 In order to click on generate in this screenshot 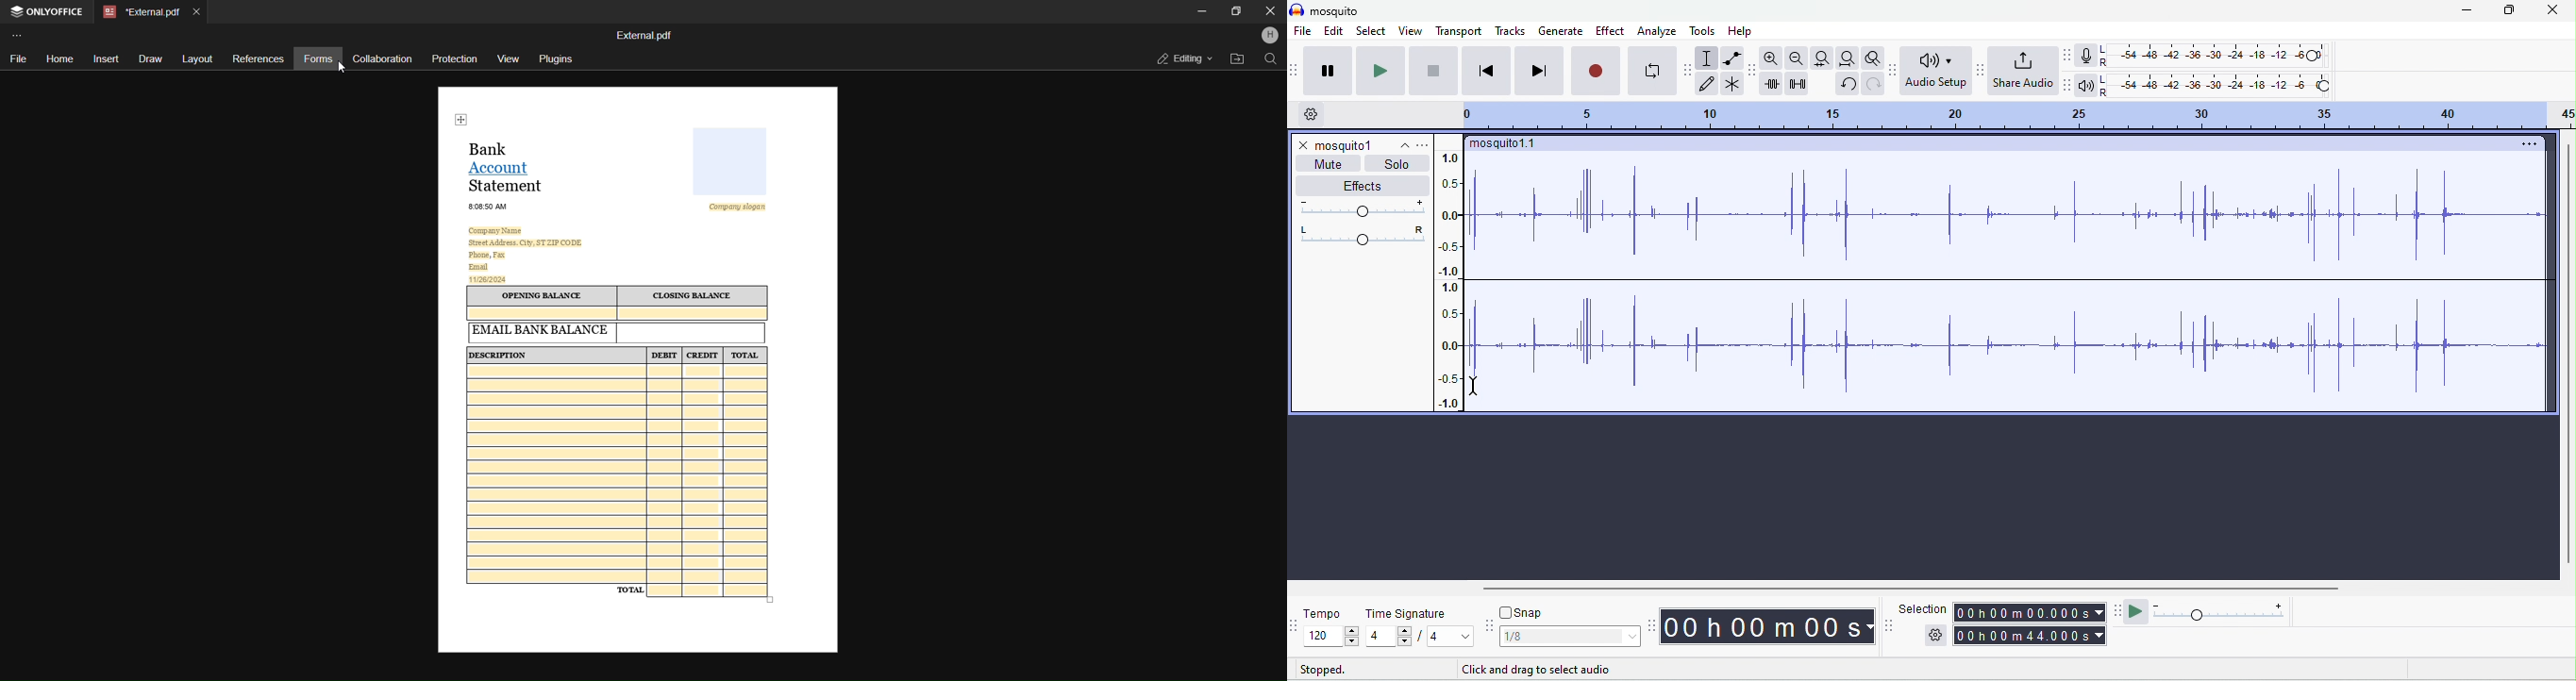, I will do `click(1563, 32)`.